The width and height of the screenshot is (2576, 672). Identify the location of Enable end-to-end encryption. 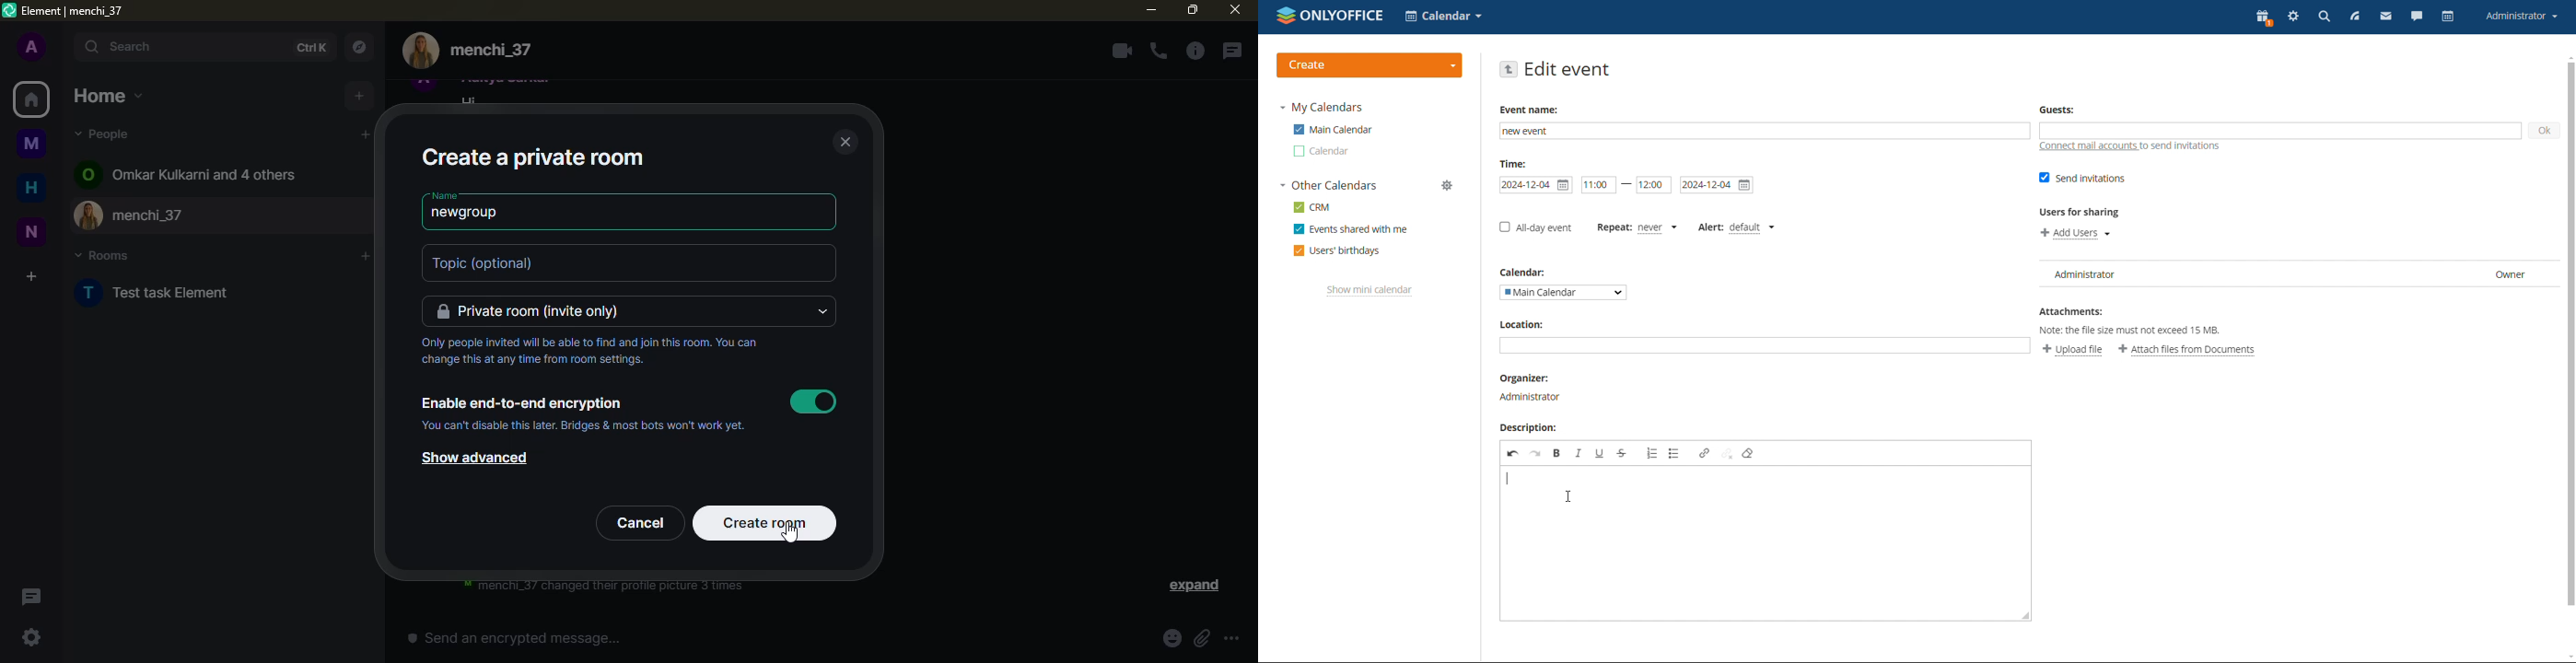
(525, 404).